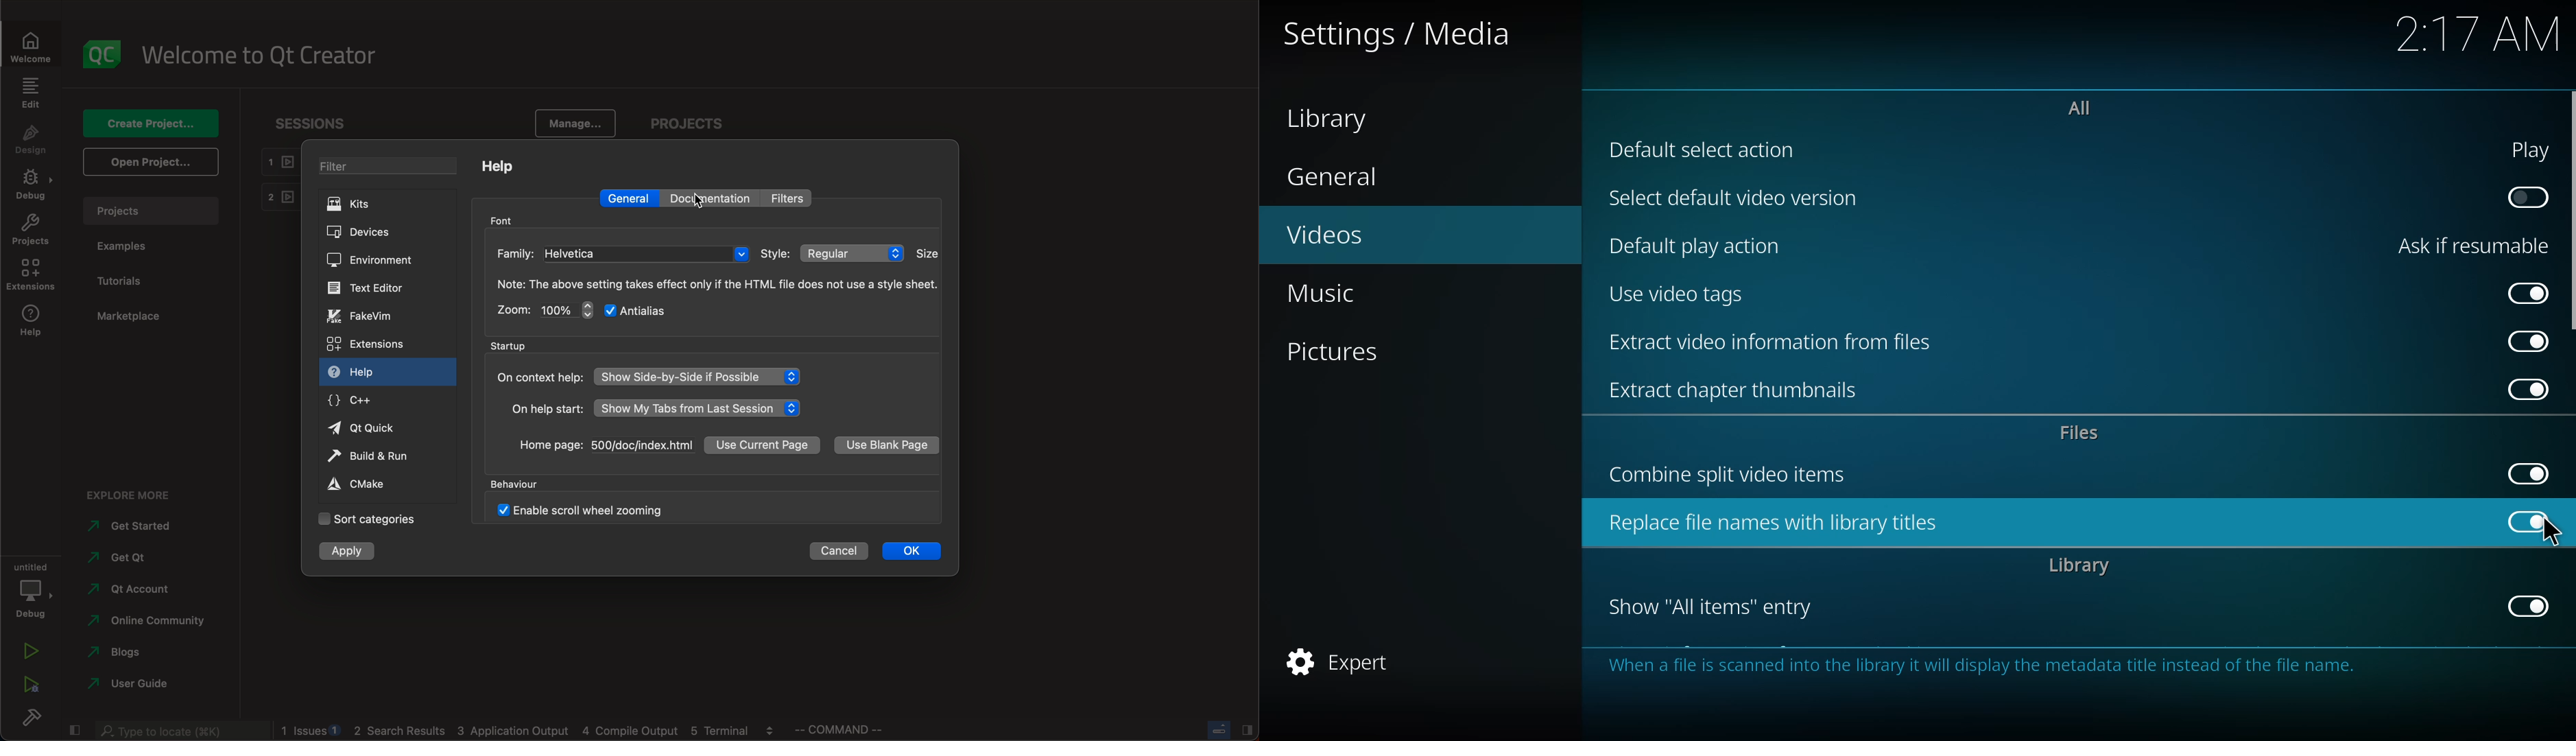 Image resolution: width=2576 pixels, height=756 pixels. I want to click on family, so click(623, 255).